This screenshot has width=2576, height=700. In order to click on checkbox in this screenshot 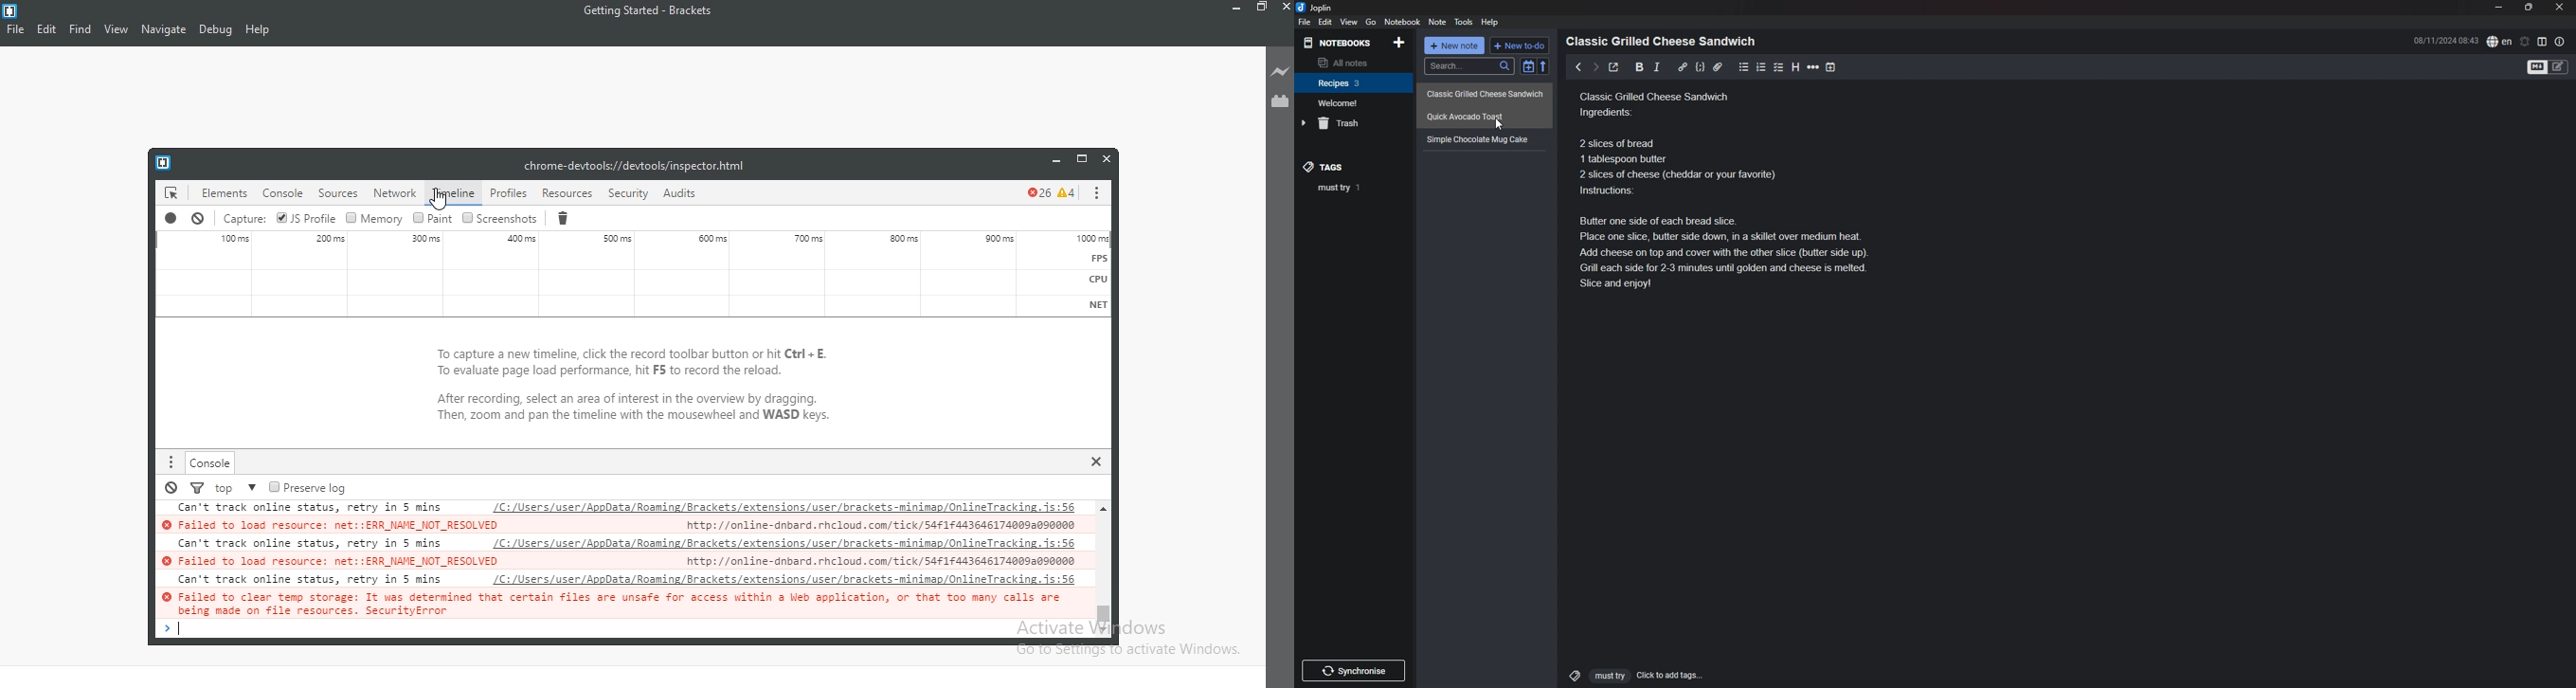, I will do `click(1779, 67)`.